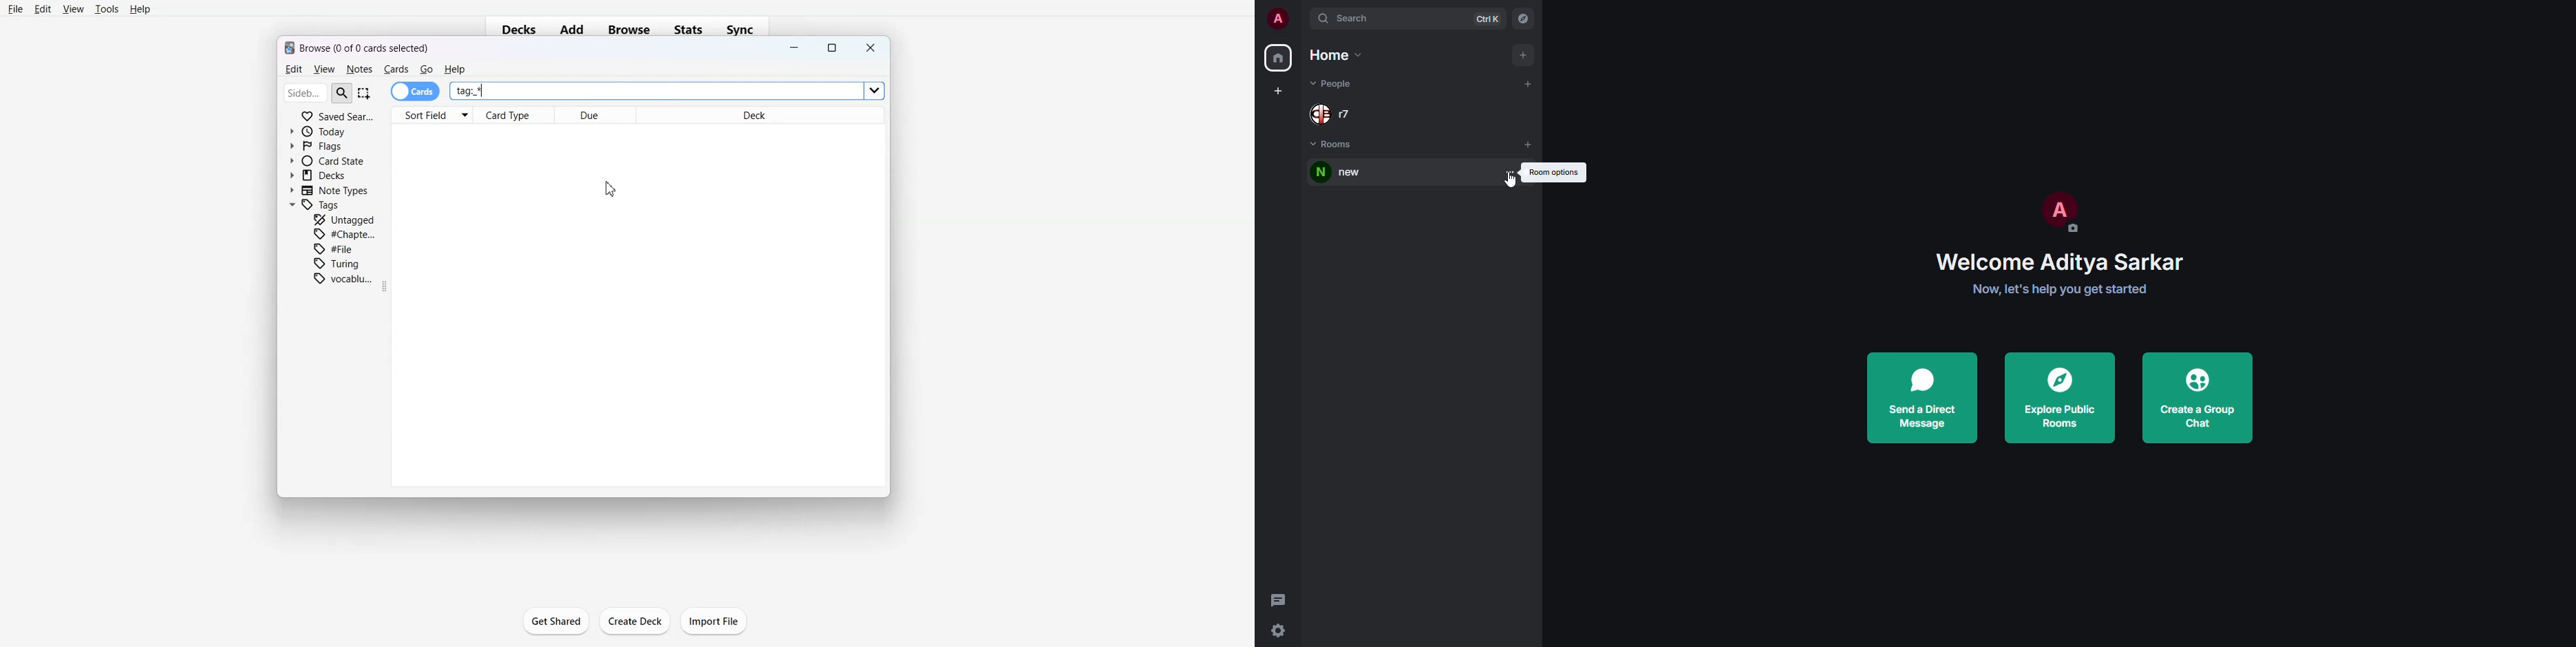  What do you see at coordinates (454, 69) in the screenshot?
I see `He` at bounding box center [454, 69].